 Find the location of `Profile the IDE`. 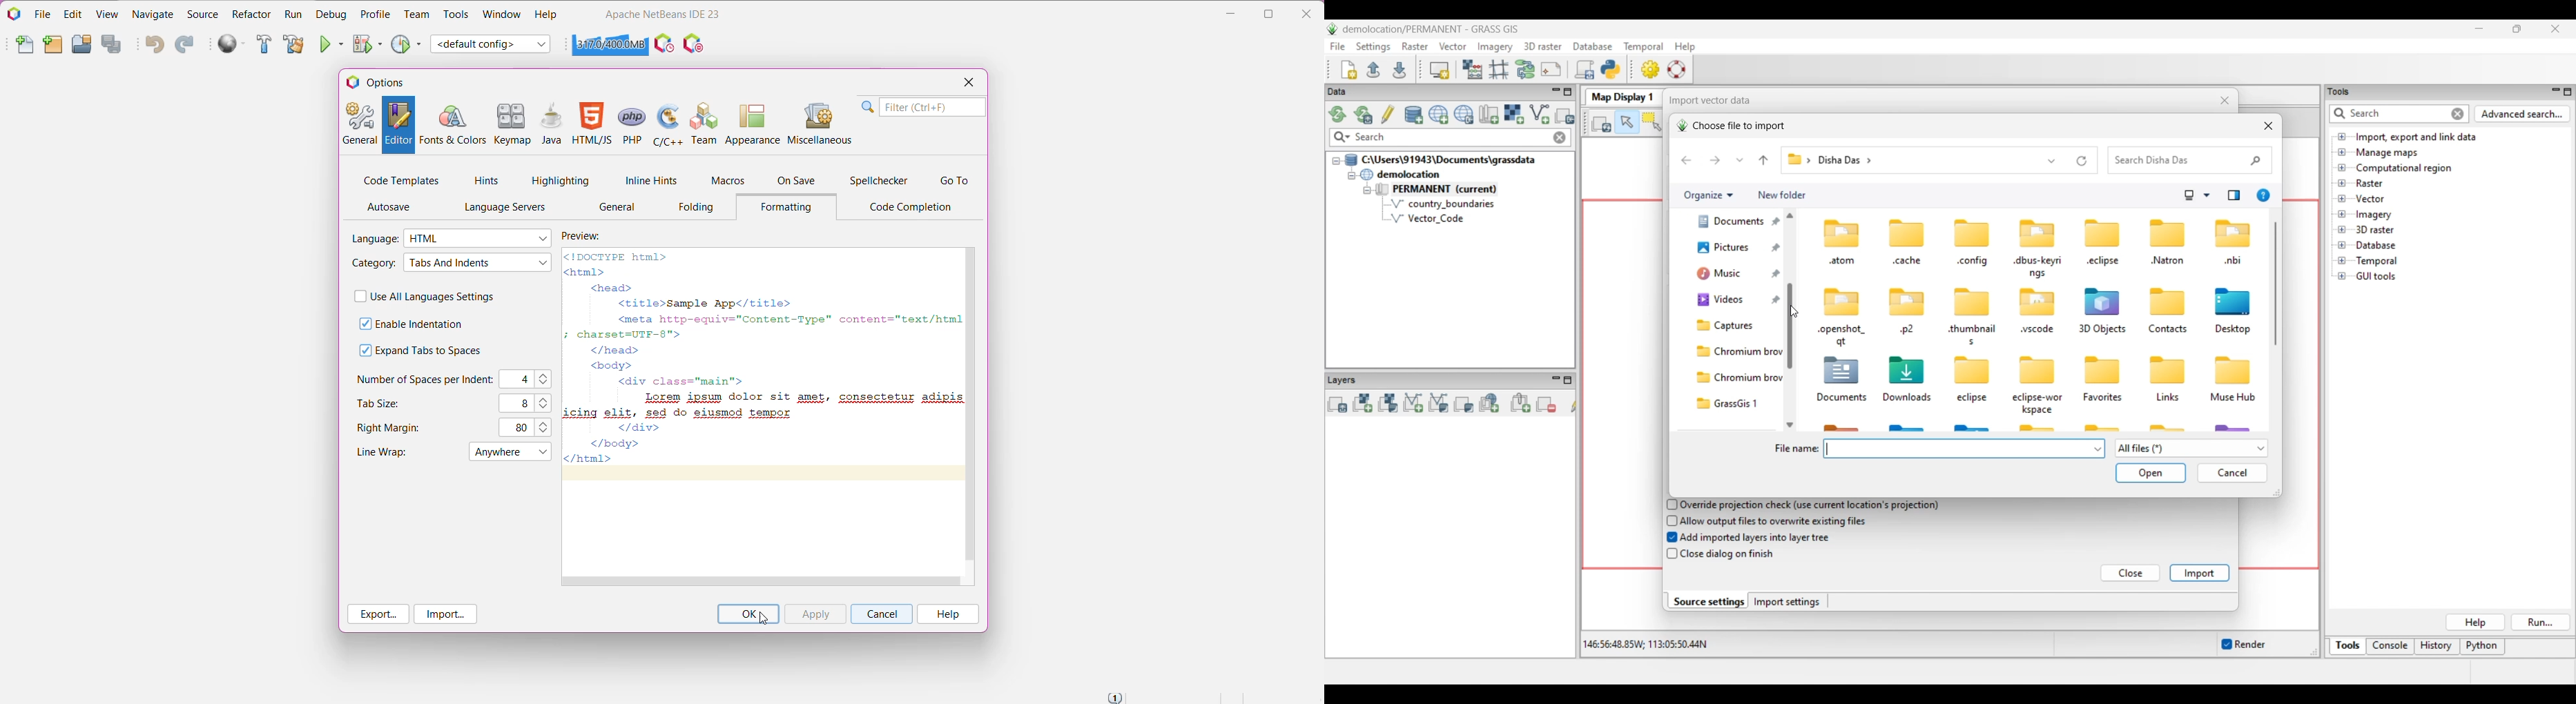

Profile the IDE is located at coordinates (664, 43).